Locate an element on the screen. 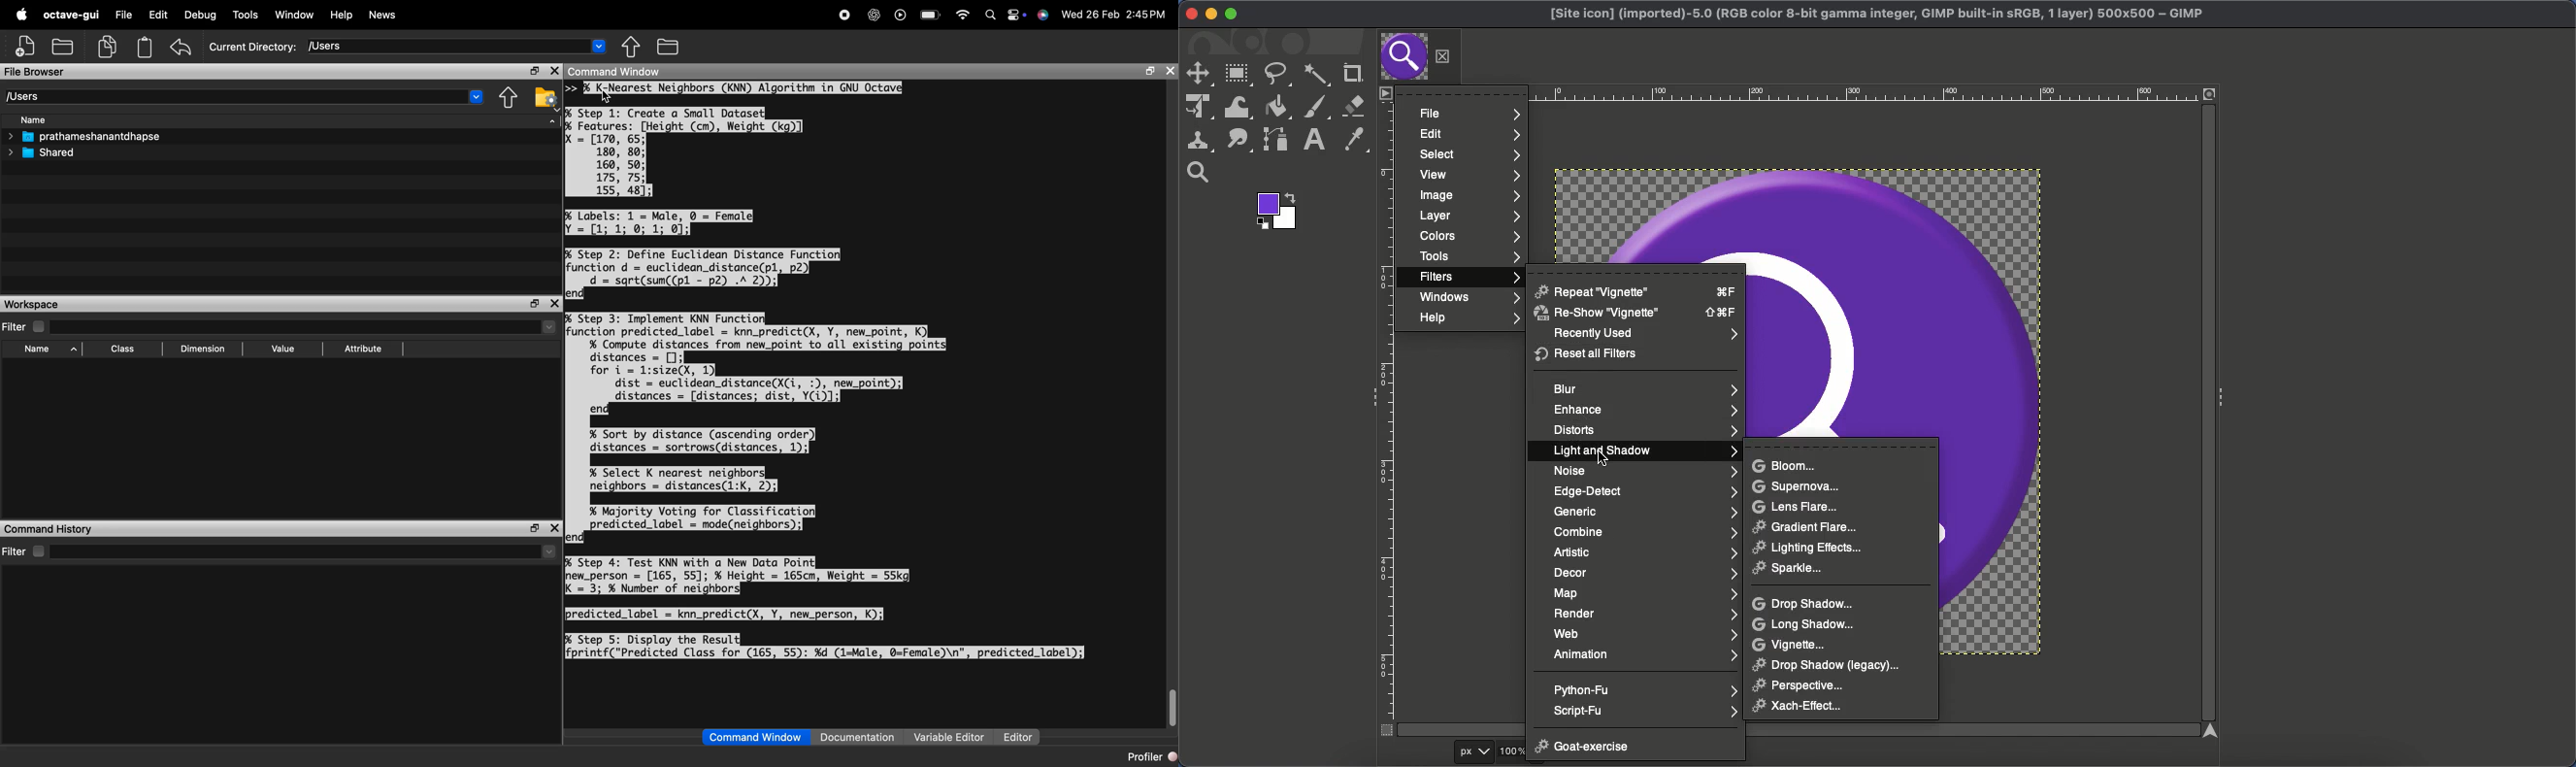 This screenshot has width=2576, height=784. Value is located at coordinates (286, 347).